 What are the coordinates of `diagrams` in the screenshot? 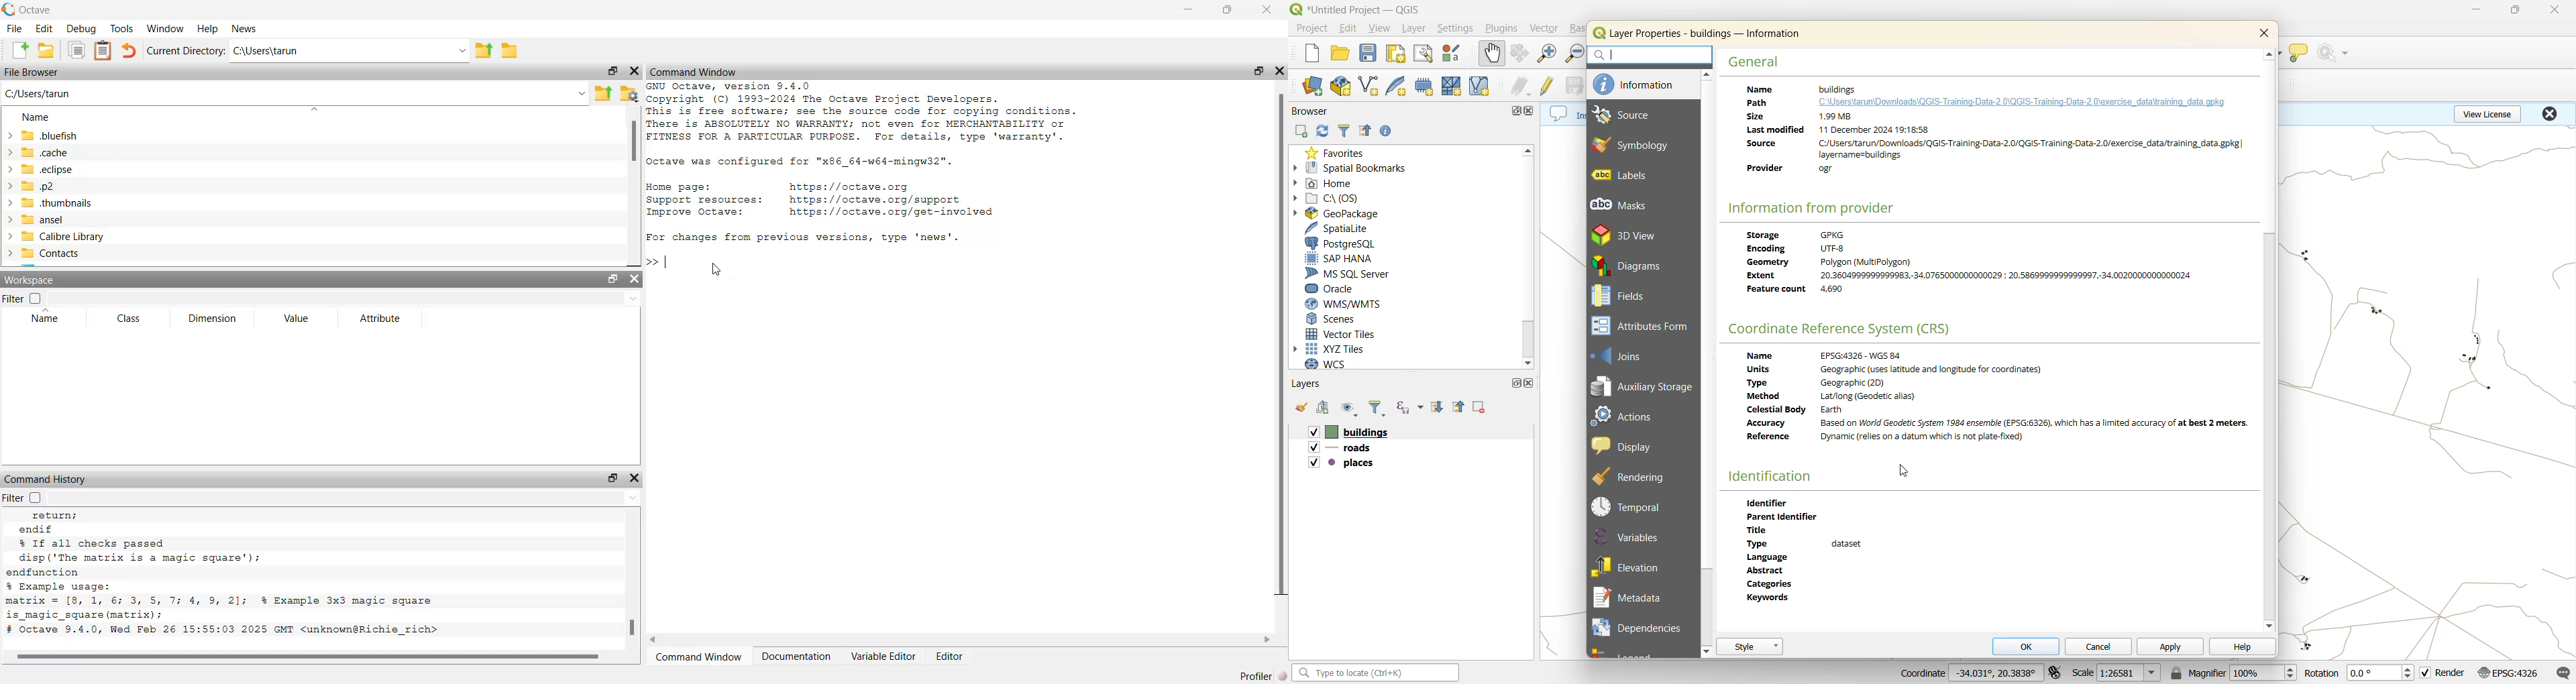 It's located at (1638, 266).